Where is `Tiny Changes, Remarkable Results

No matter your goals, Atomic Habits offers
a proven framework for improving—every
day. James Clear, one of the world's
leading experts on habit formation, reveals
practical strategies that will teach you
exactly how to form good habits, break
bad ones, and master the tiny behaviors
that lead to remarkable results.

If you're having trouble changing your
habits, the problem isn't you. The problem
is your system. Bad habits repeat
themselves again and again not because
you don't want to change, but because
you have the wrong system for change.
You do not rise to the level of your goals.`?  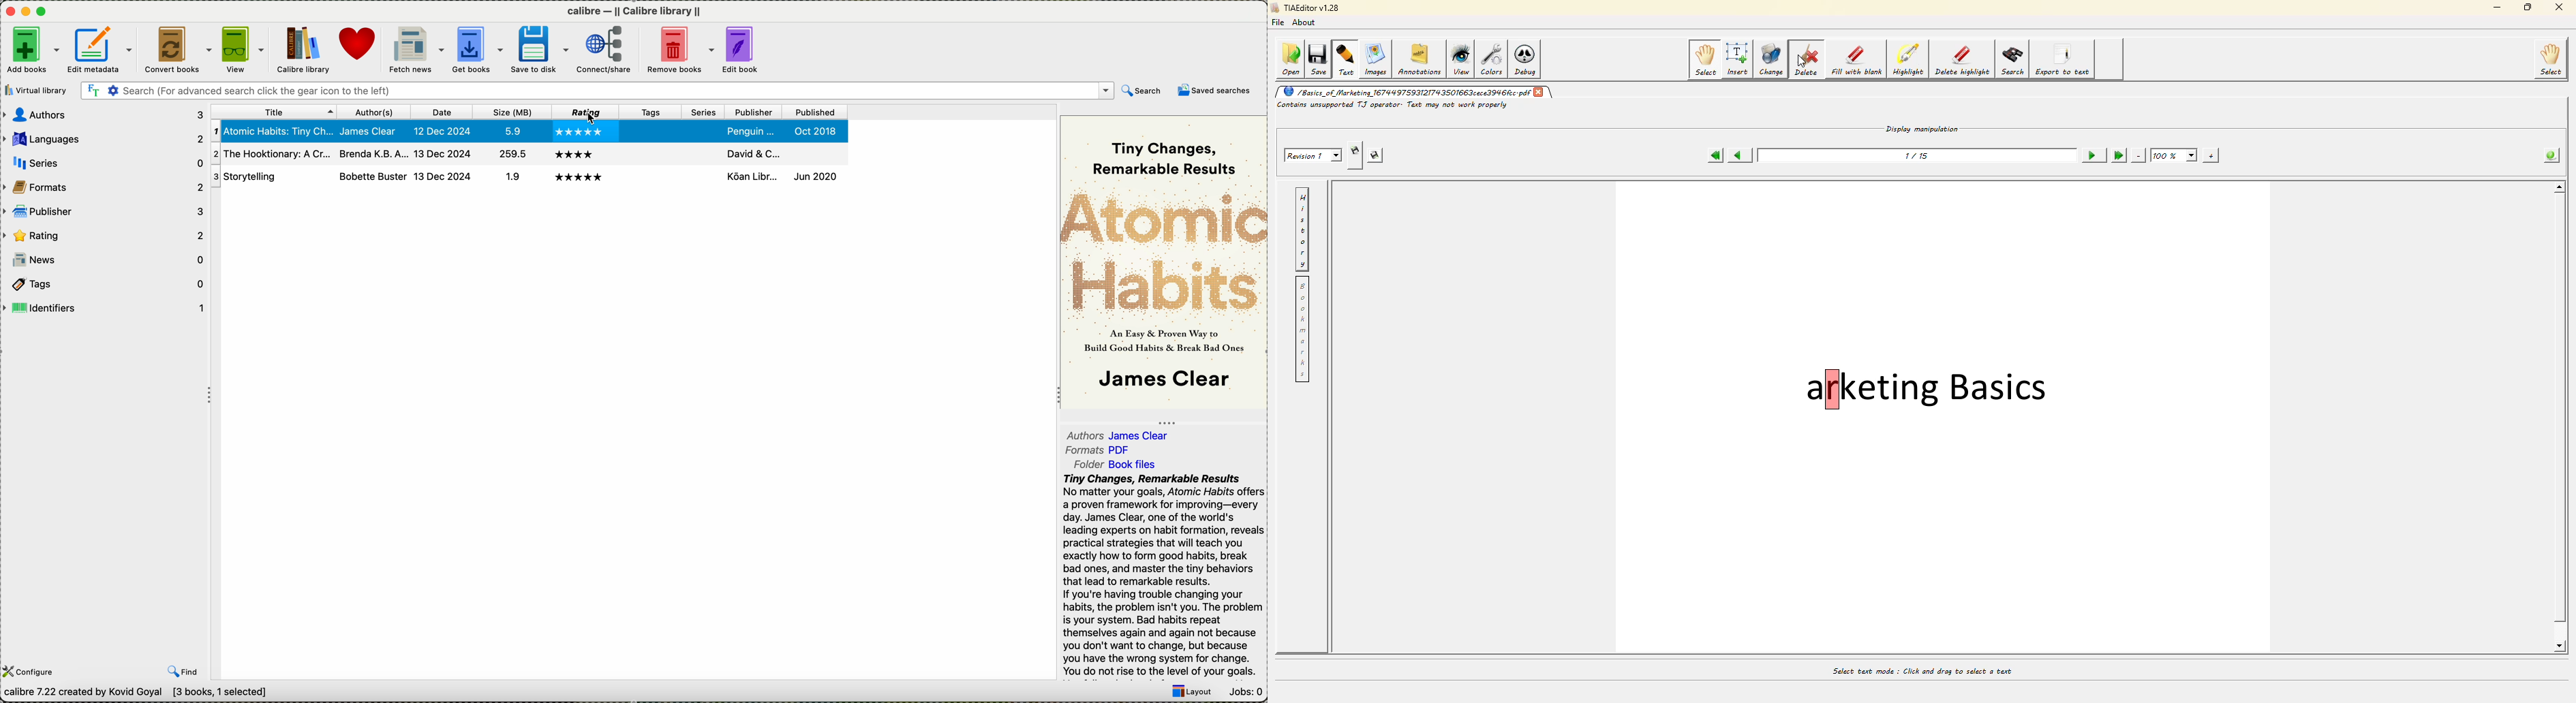
Tiny Changes, Remarkable Results

No matter your goals, Atomic Habits offers
a proven framework for improving—every
day. James Clear, one of the world's
leading experts on habit formation, reveals
practical strategies that will teach you
exactly how to form good habits, break
bad ones, and master the tiny behaviors
that lead to remarkable results.

If you're having trouble changing your
habits, the problem isn't you. The problem
is your system. Bad habits repeat
themselves again and again not because
you don't want to change, but because
you have the wrong system for change.
You do not rise to the level of your goals. is located at coordinates (1162, 576).